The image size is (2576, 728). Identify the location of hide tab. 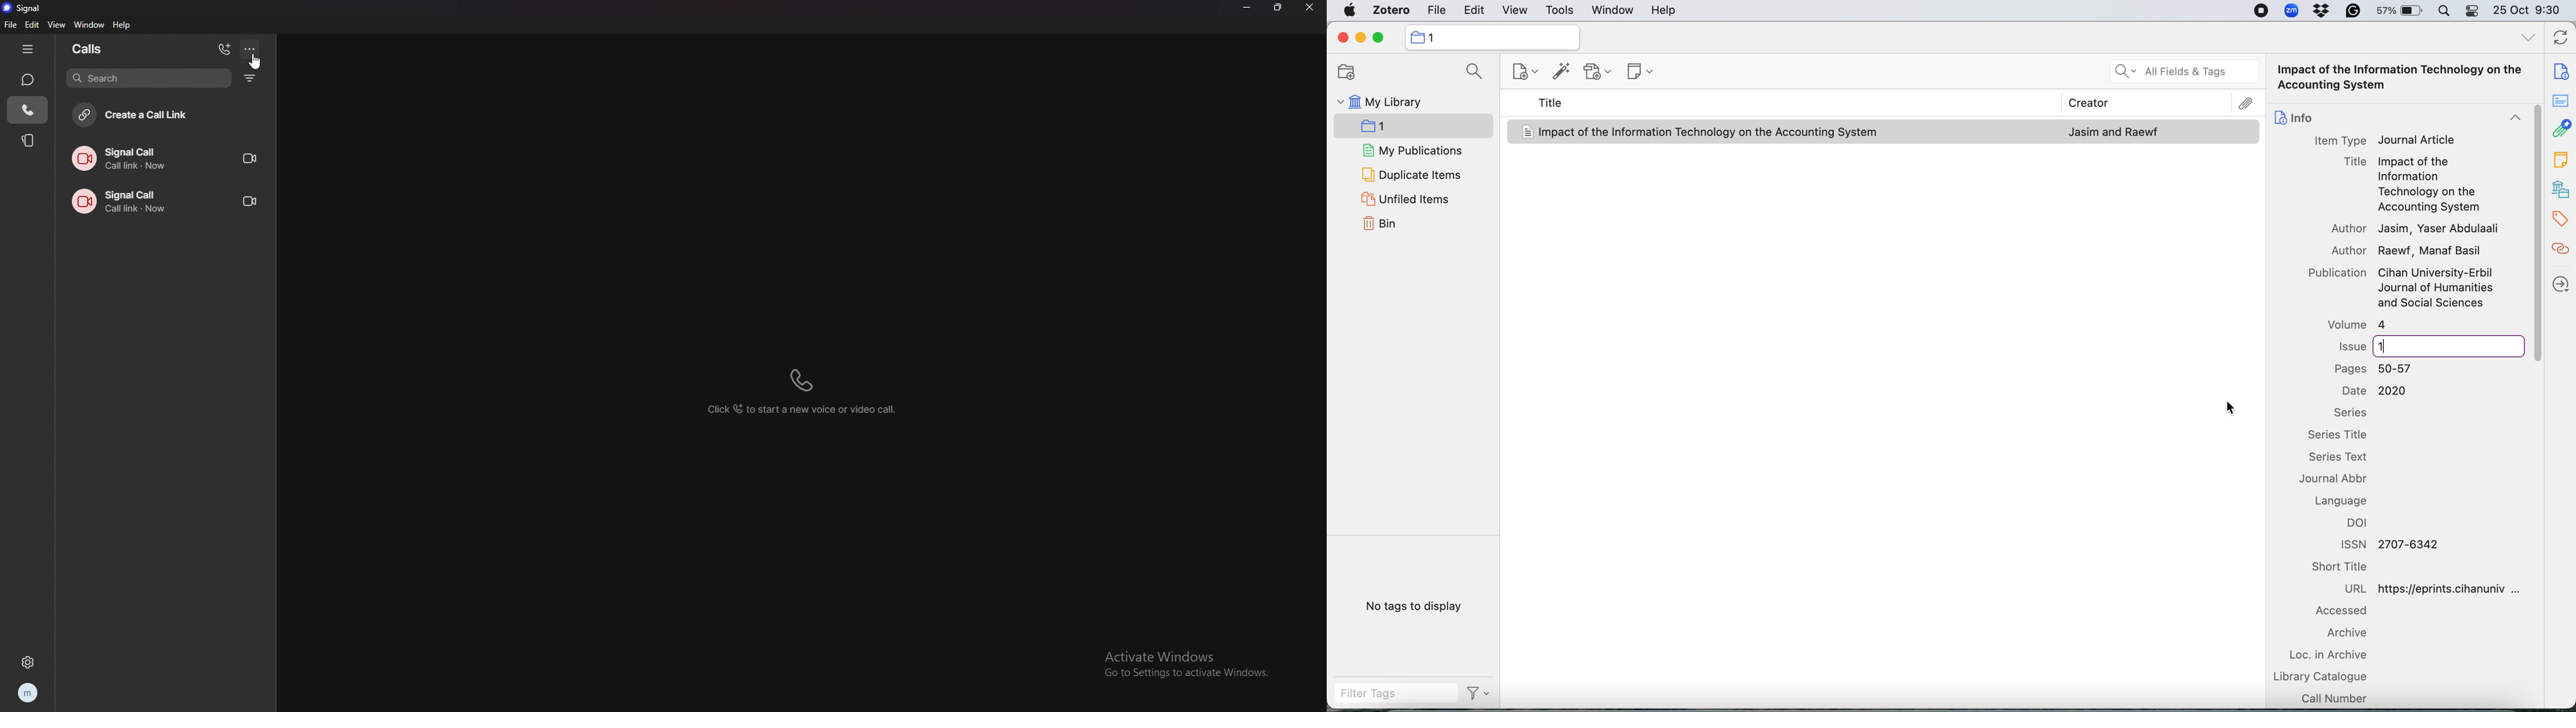
(28, 48).